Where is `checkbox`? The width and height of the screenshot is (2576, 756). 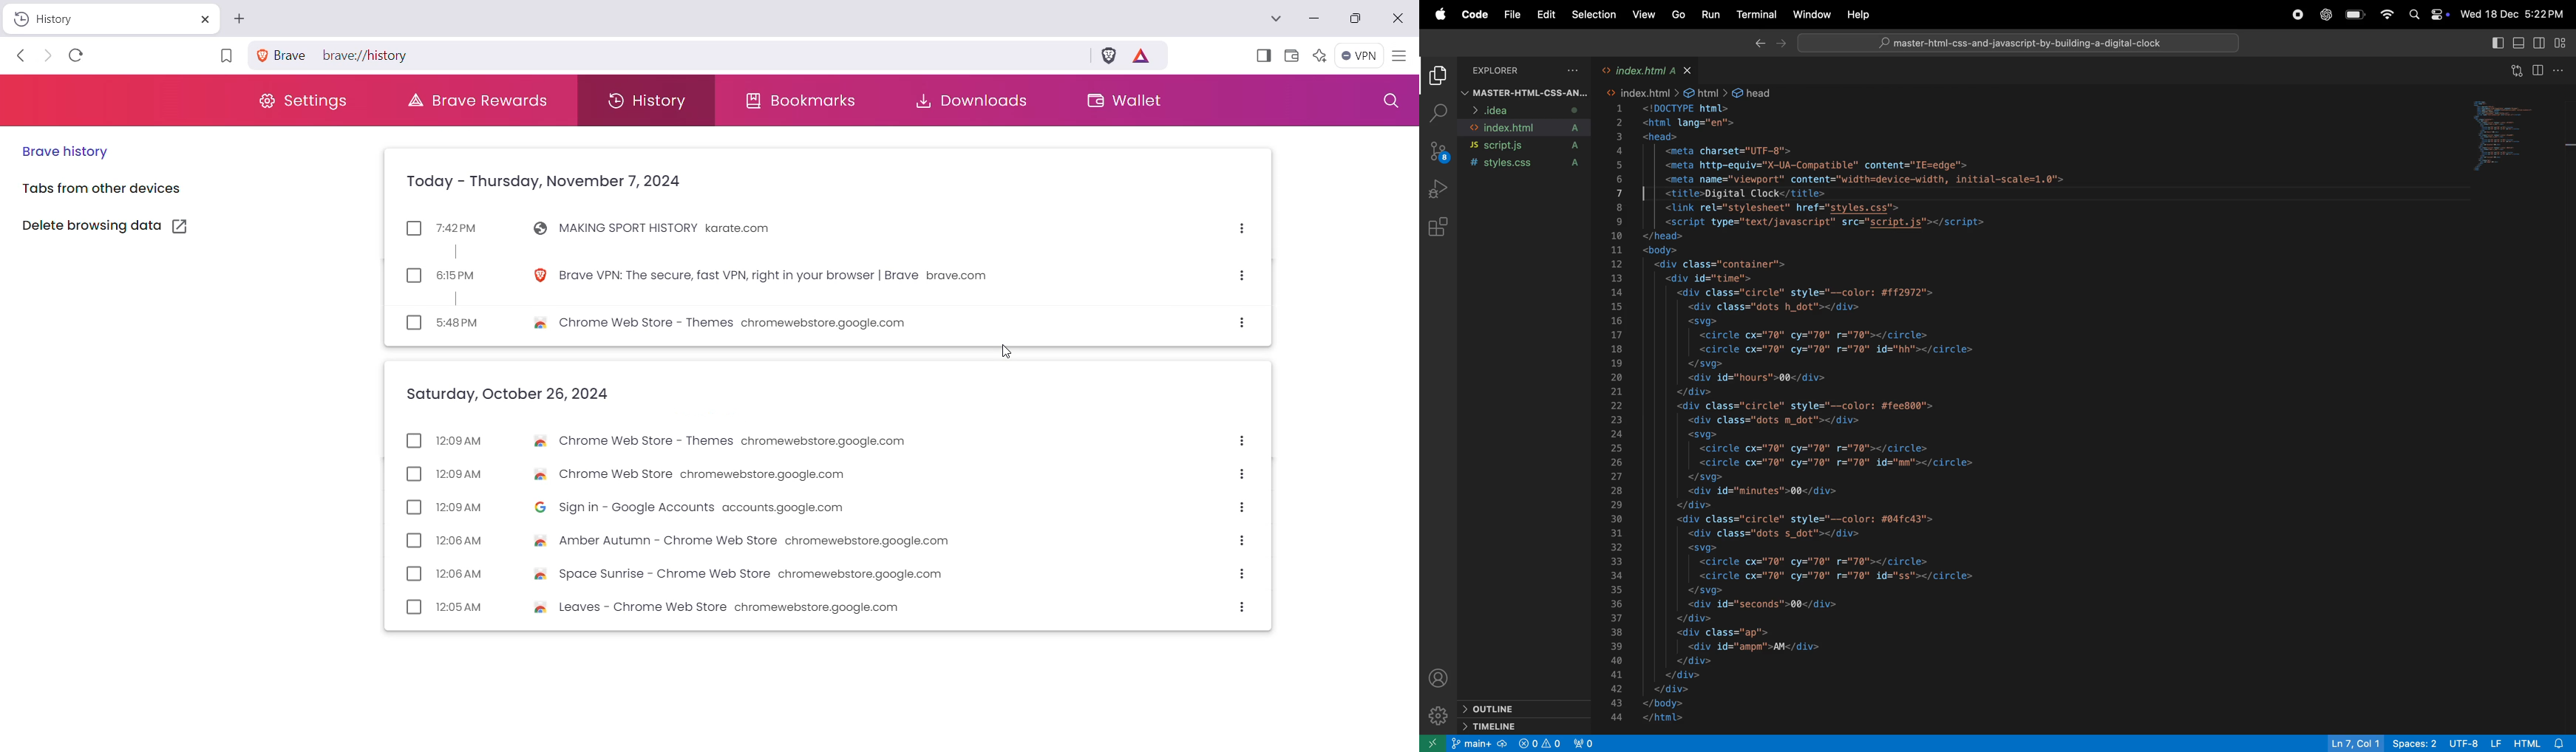
checkbox is located at coordinates (407, 274).